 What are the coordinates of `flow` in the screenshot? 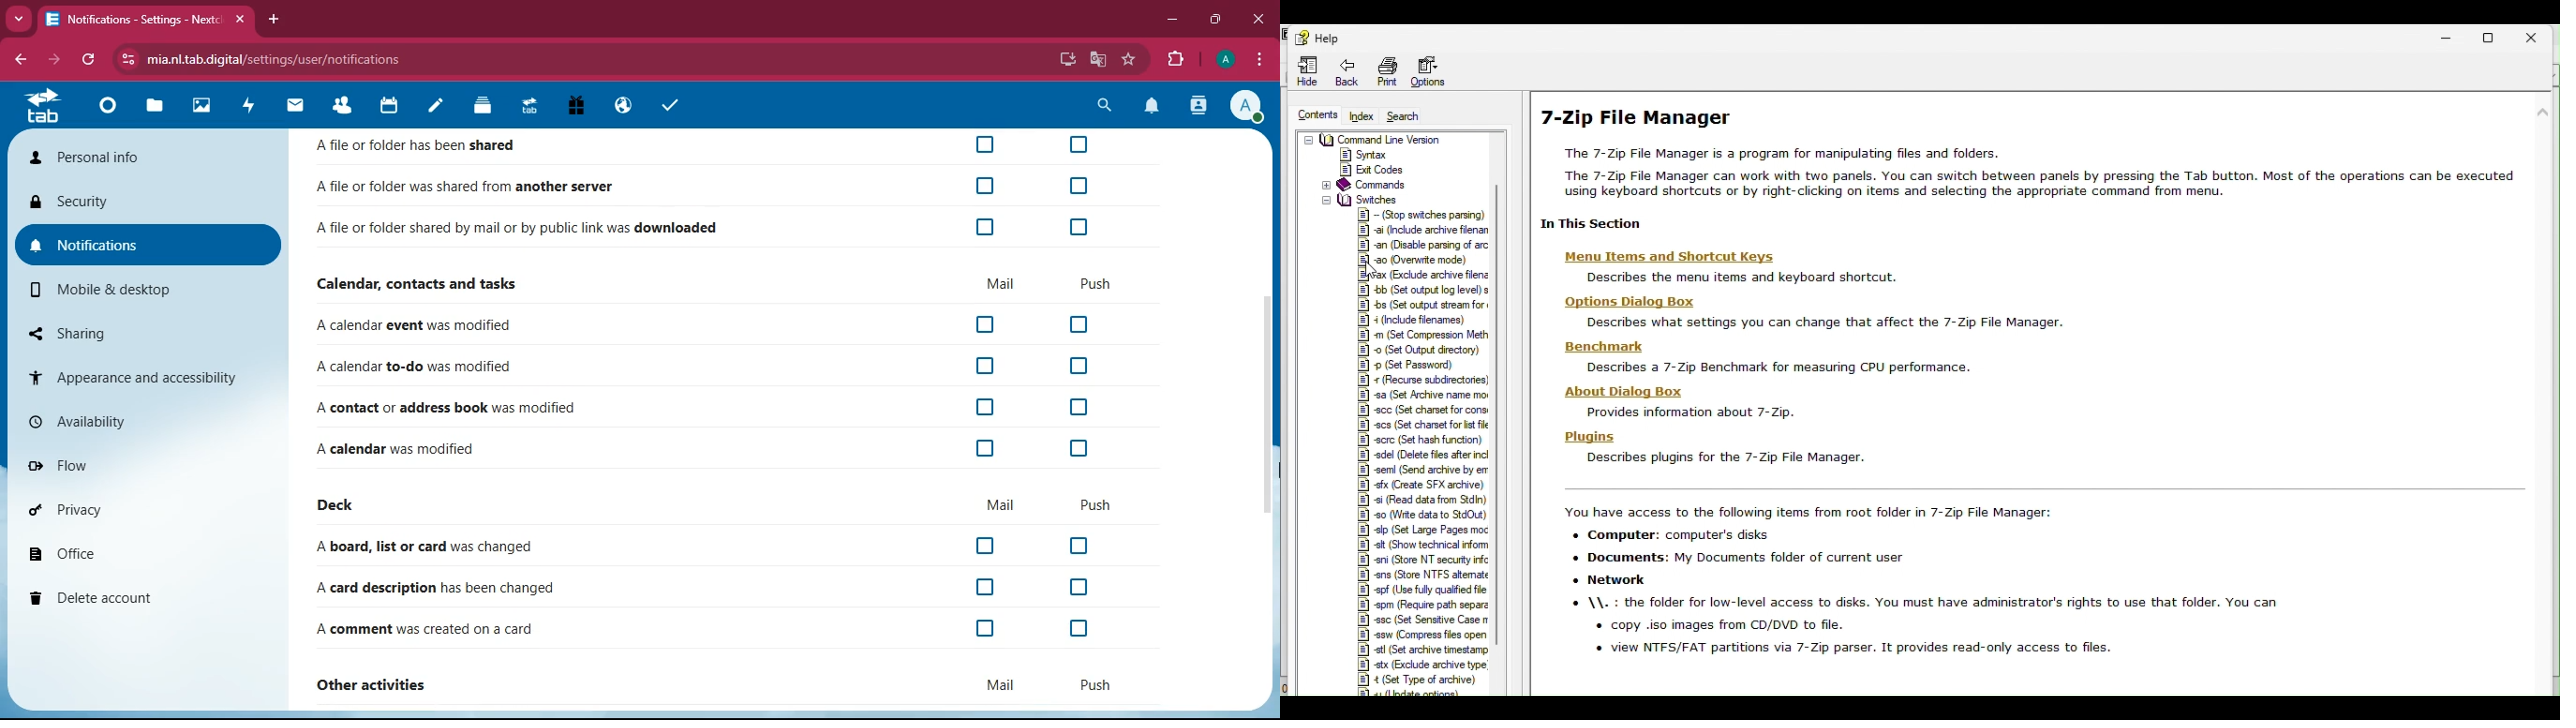 It's located at (142, 463).